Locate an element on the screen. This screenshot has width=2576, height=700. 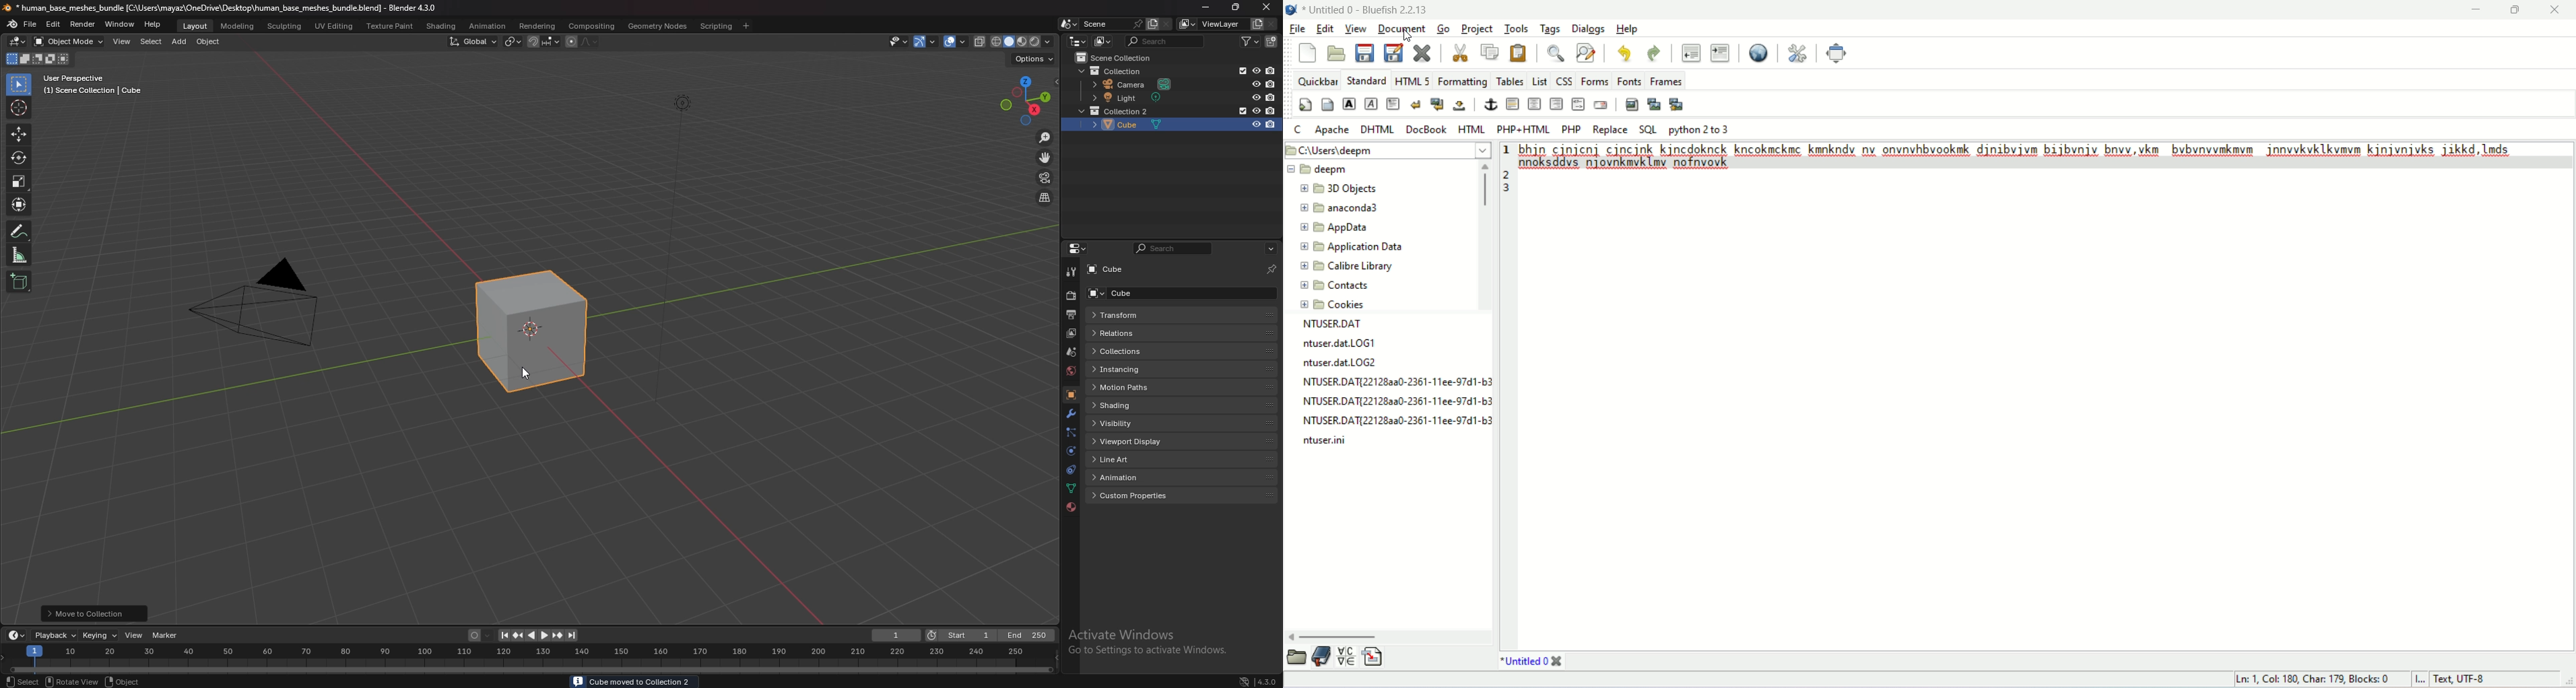
modifier is located at coordinates (1071, 415).